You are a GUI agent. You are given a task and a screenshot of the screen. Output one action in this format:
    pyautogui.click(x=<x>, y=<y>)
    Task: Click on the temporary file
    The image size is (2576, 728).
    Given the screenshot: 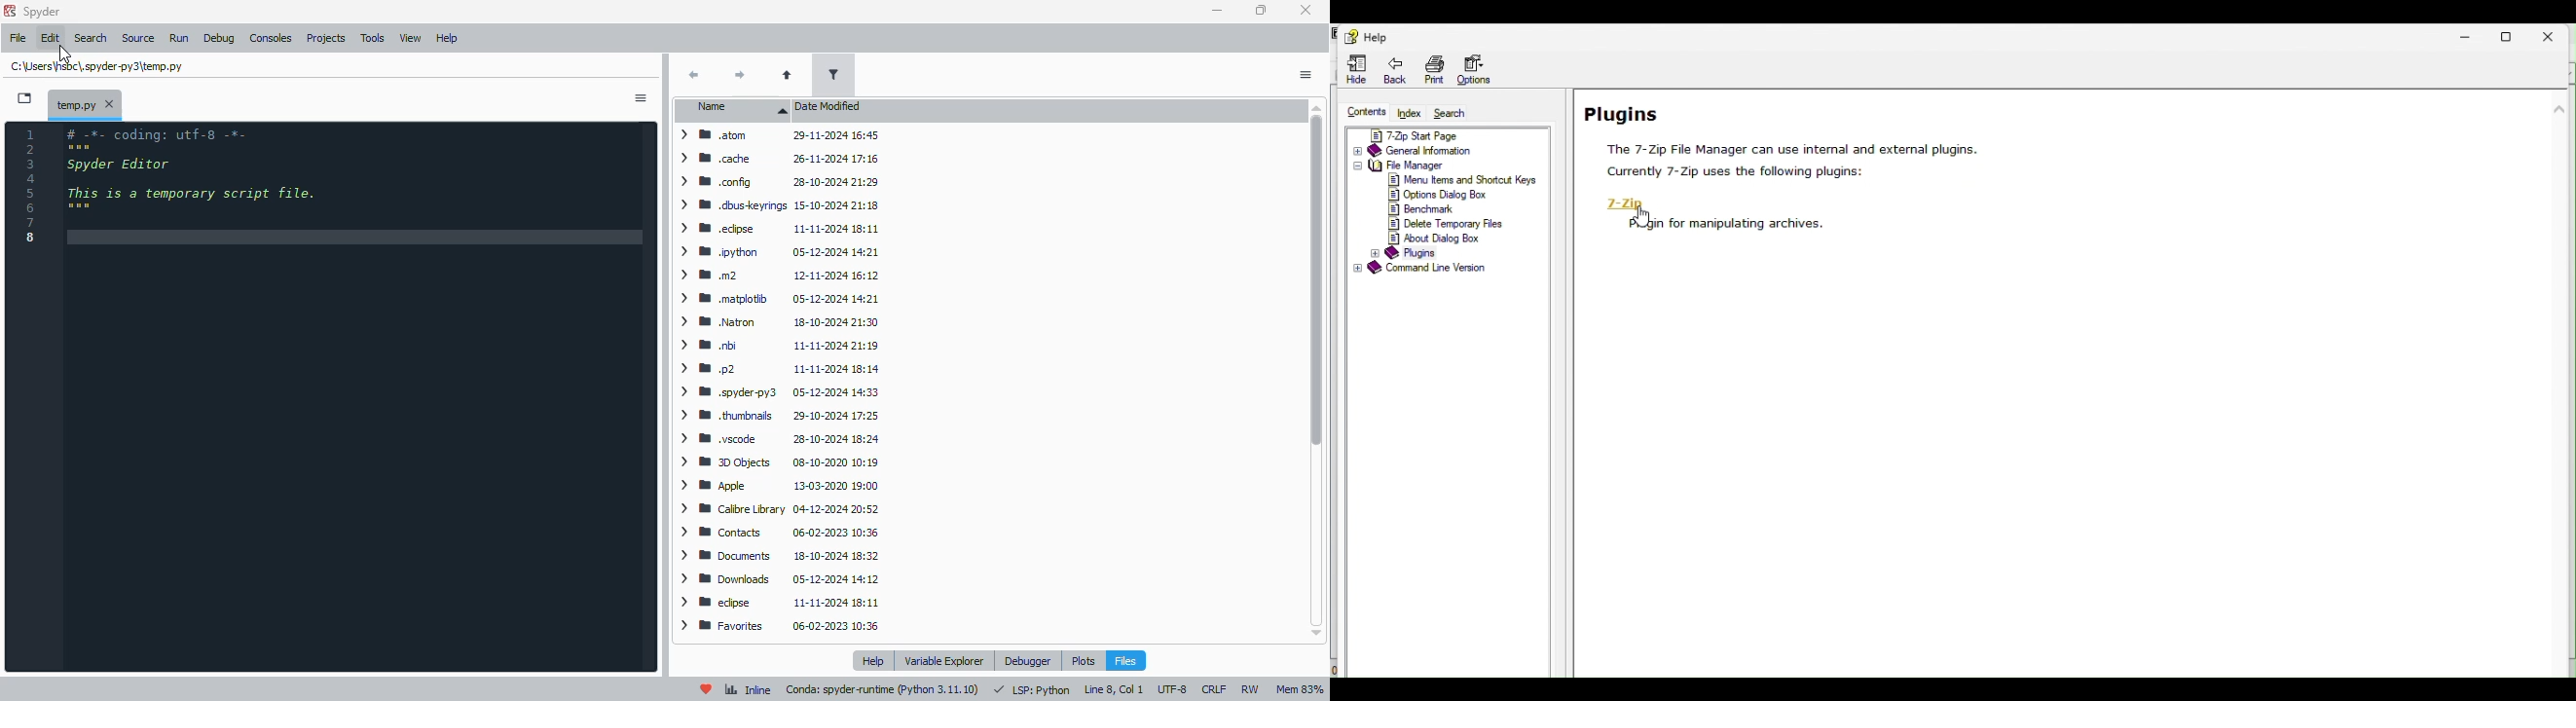 What is the action you would take?
    pyautogui.click(x=98, y=65)
    